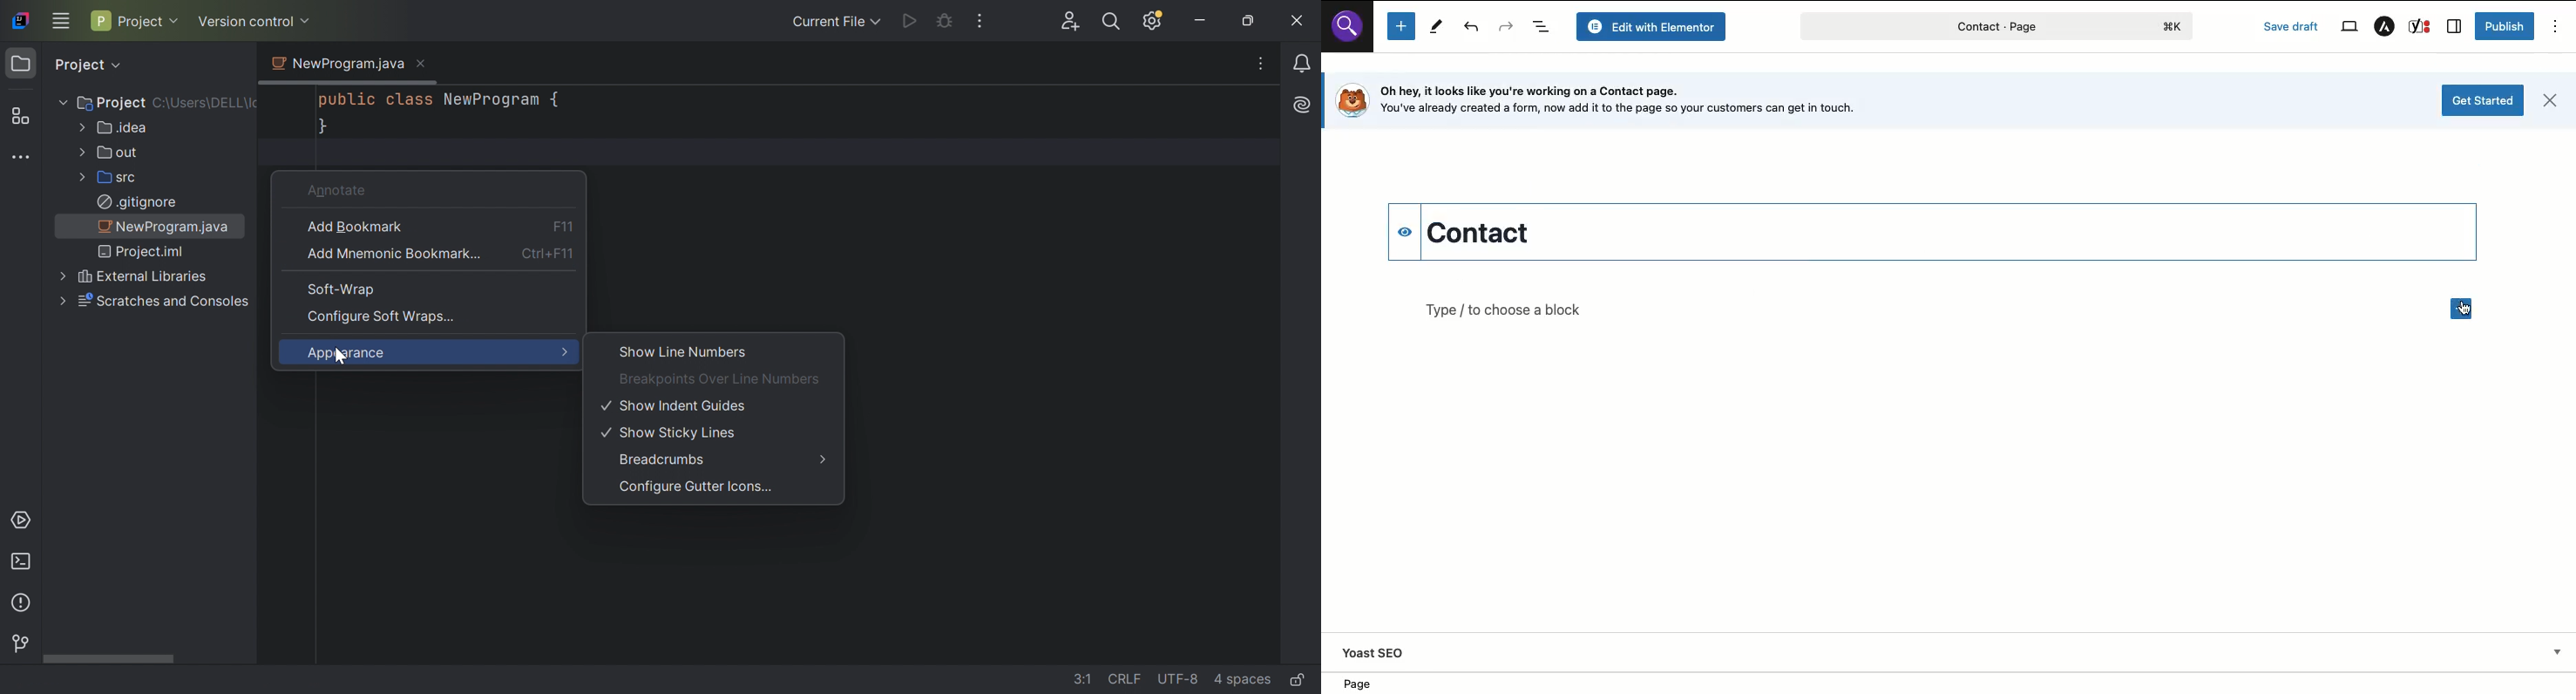  I want to click on Yoast, so click(2420, 26).